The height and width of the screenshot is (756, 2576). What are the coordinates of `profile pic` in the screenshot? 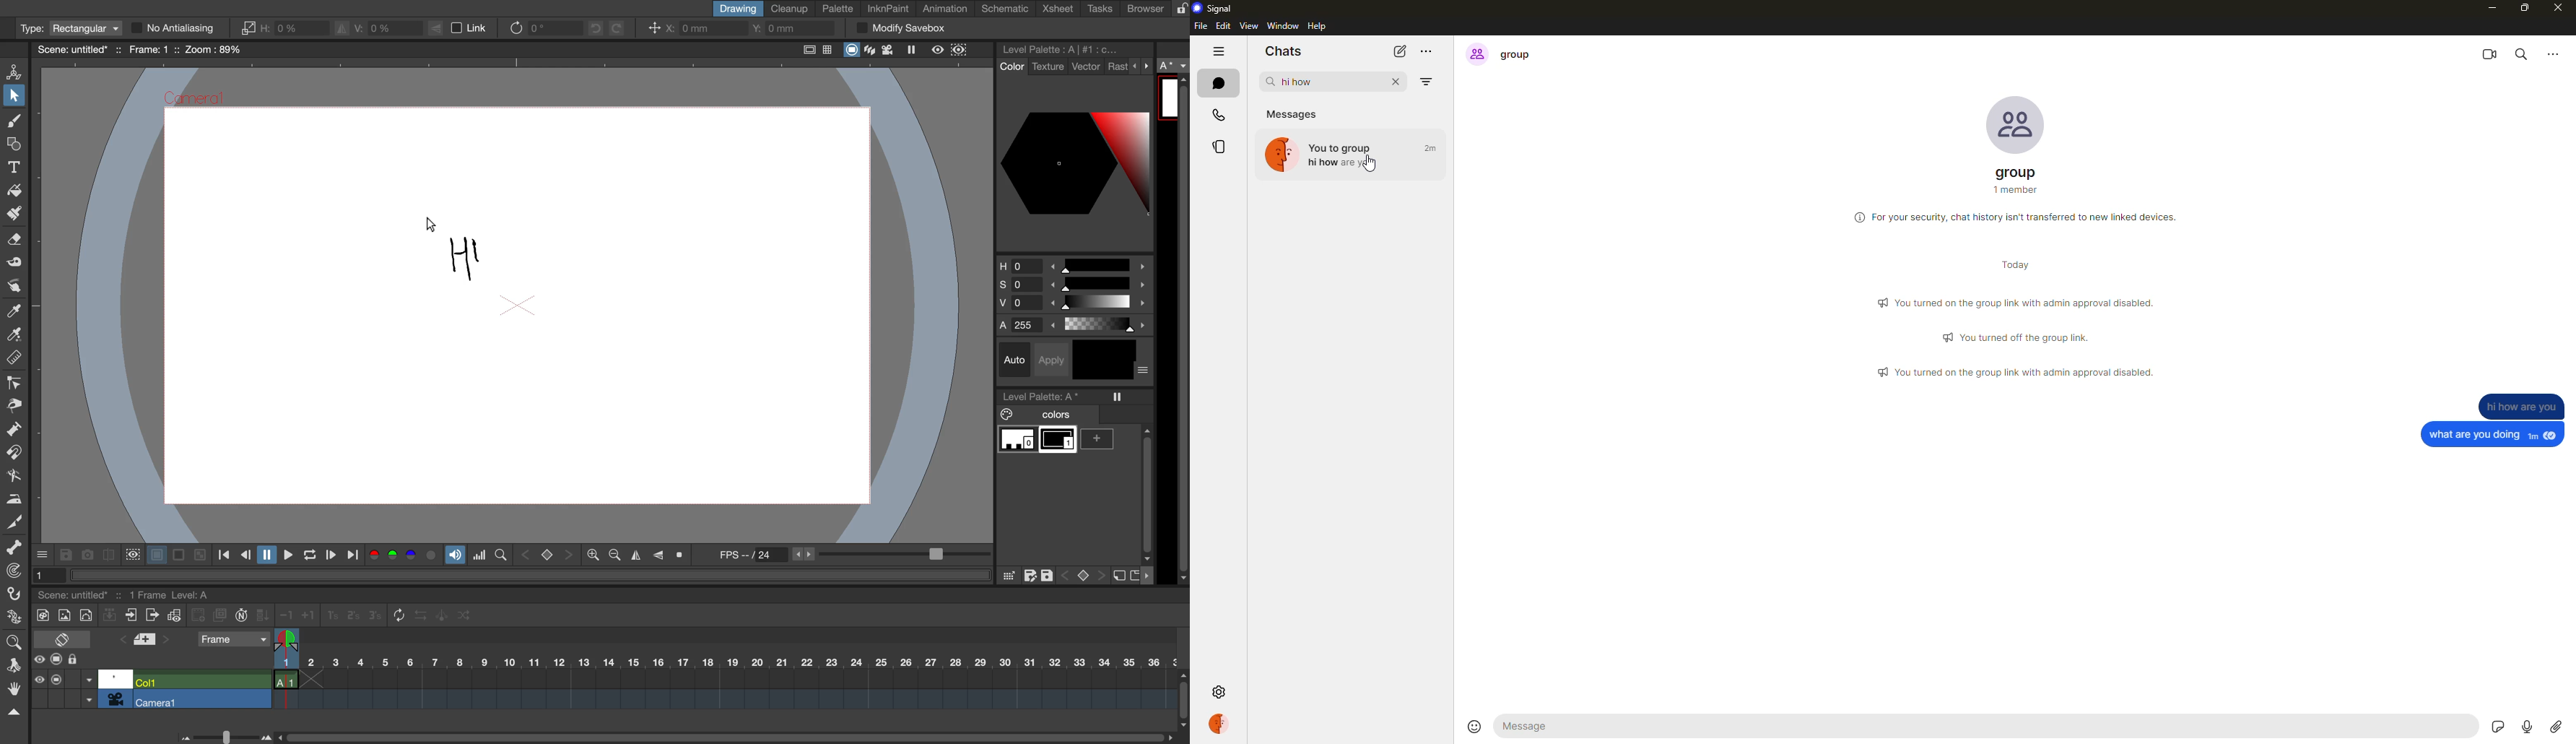 It's located at (2014, 124).